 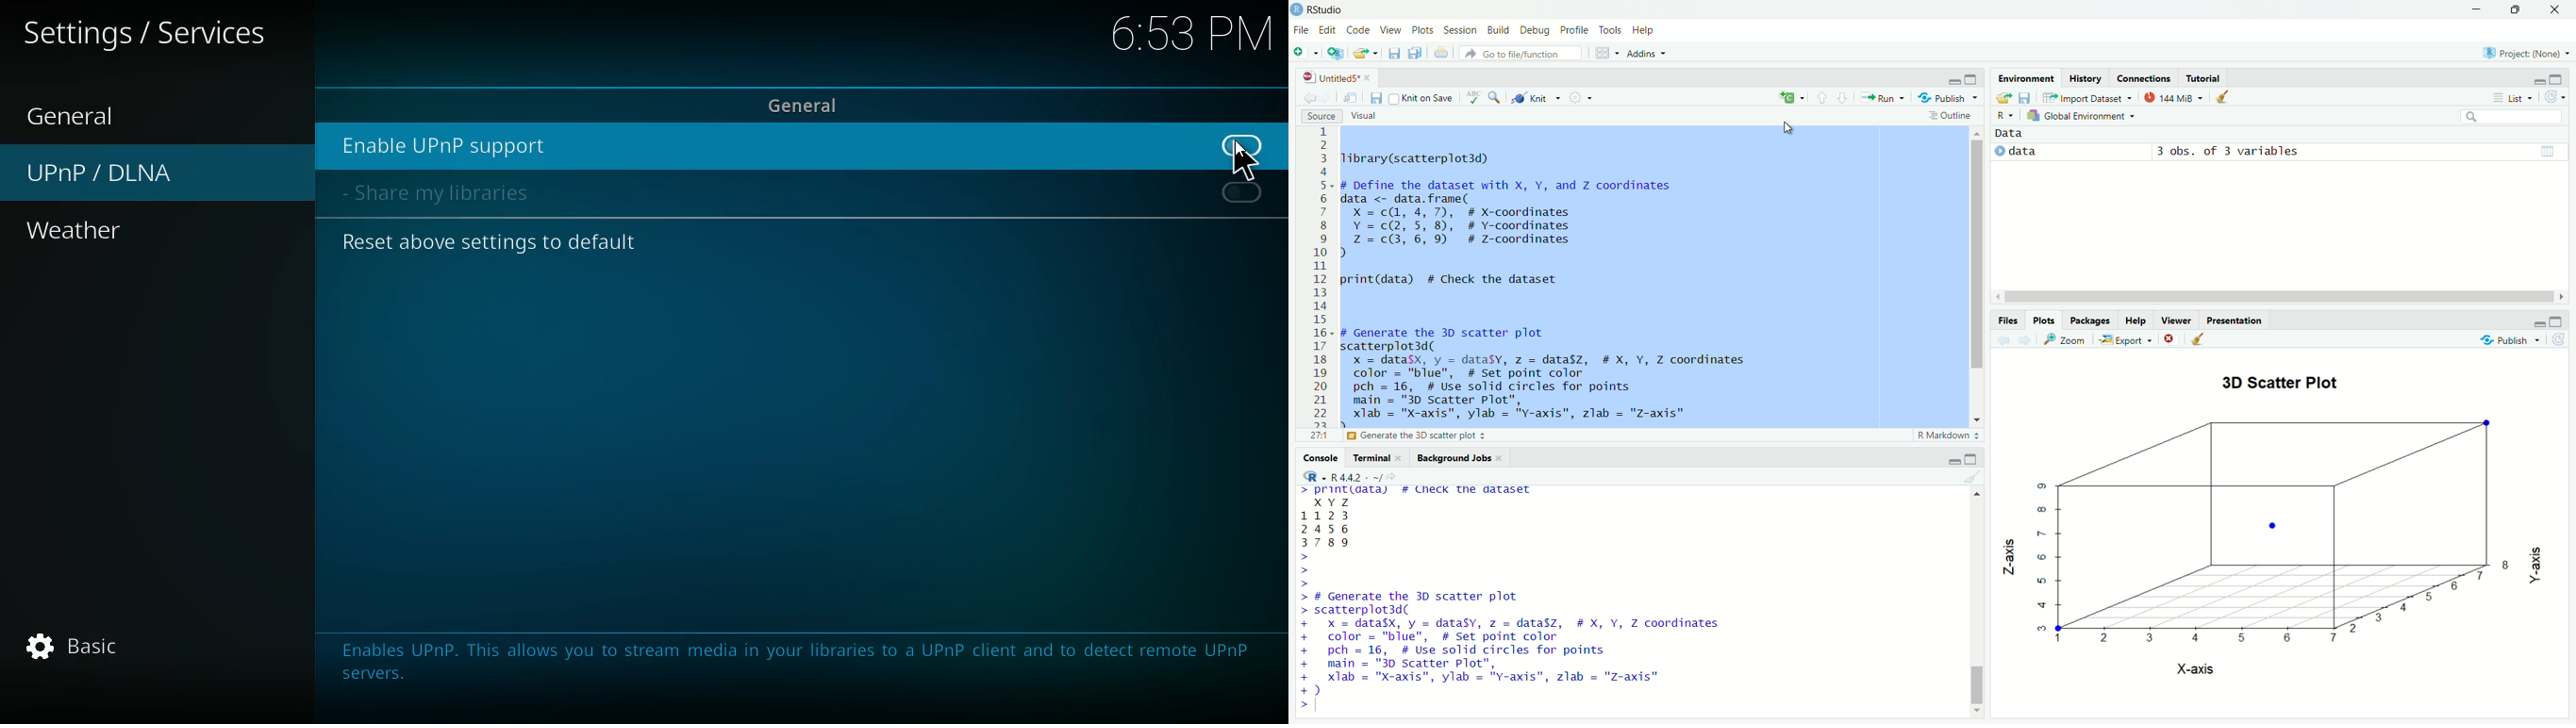 What do you see at coordinates (1979, 418) in the screenshot?
I see `move down` at bounding box center [1979, 418].